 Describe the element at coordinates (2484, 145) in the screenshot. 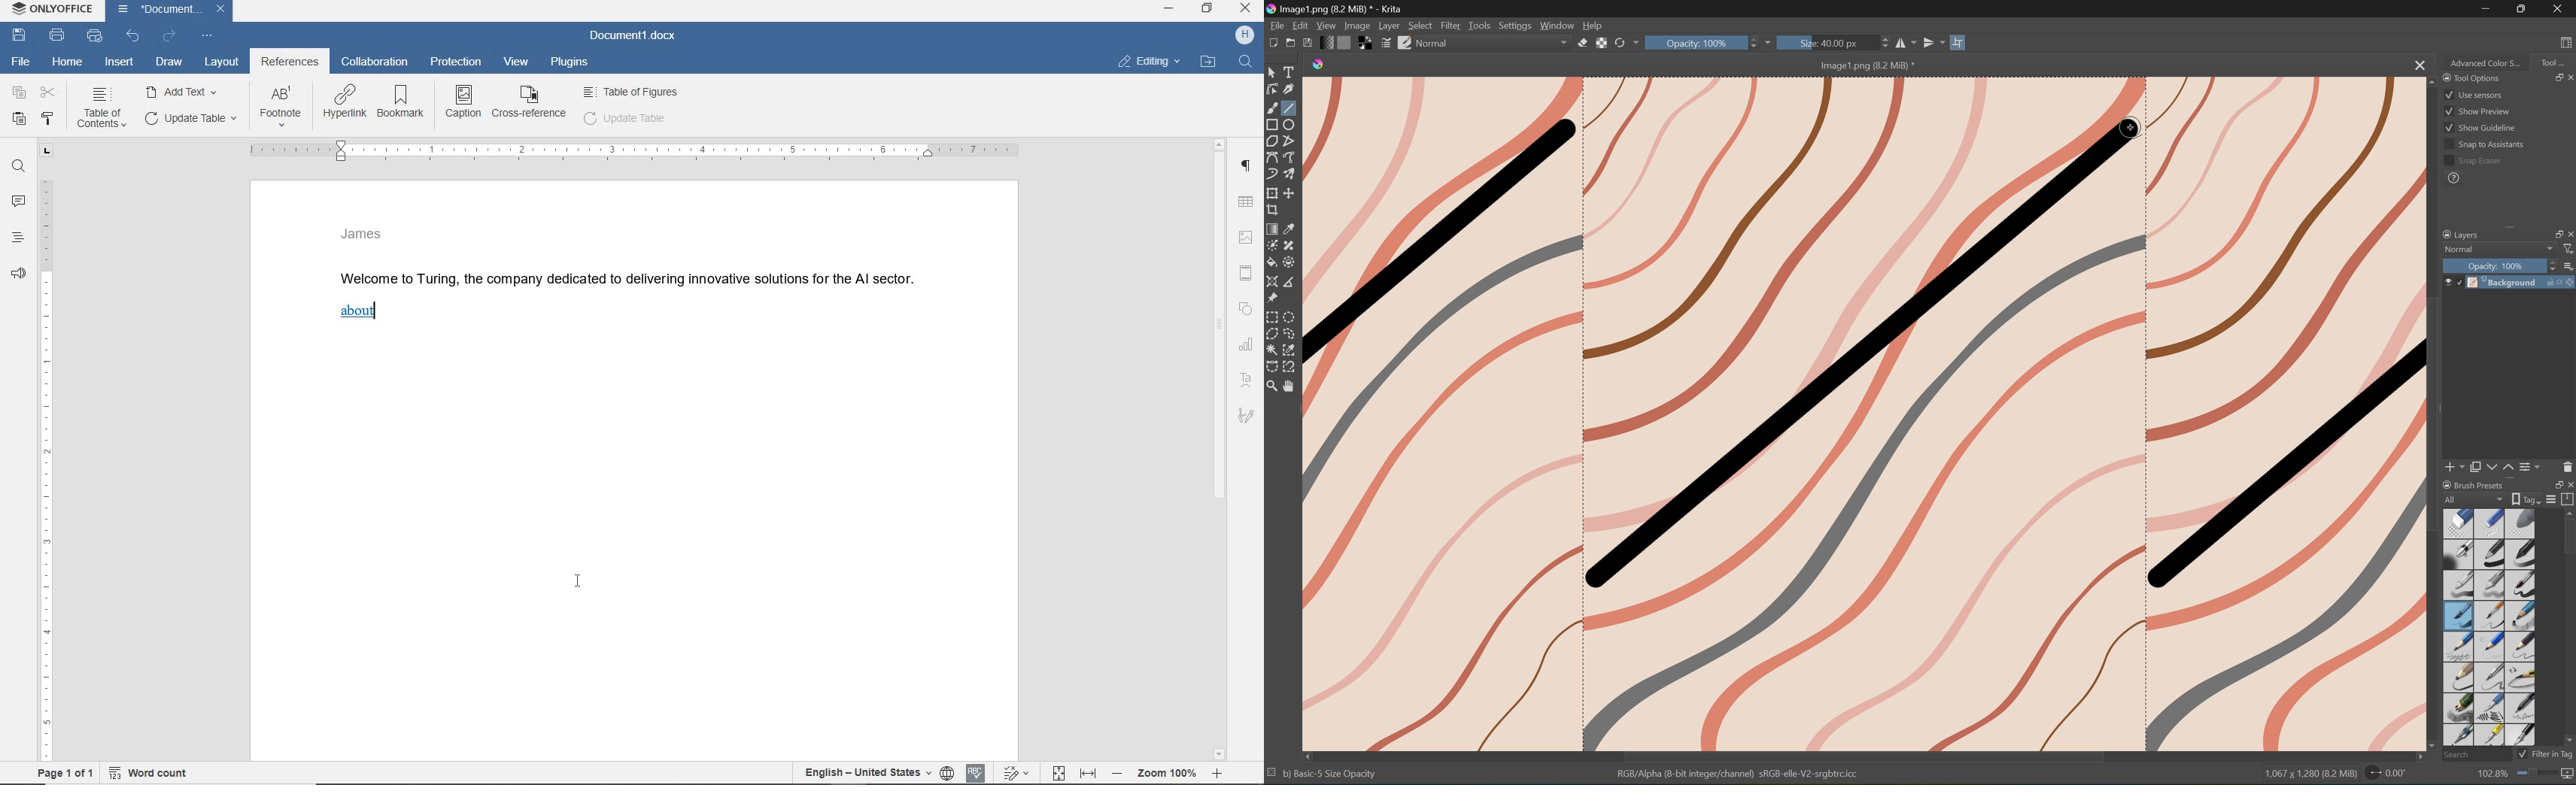

I see `Snap to assistants` at that location.